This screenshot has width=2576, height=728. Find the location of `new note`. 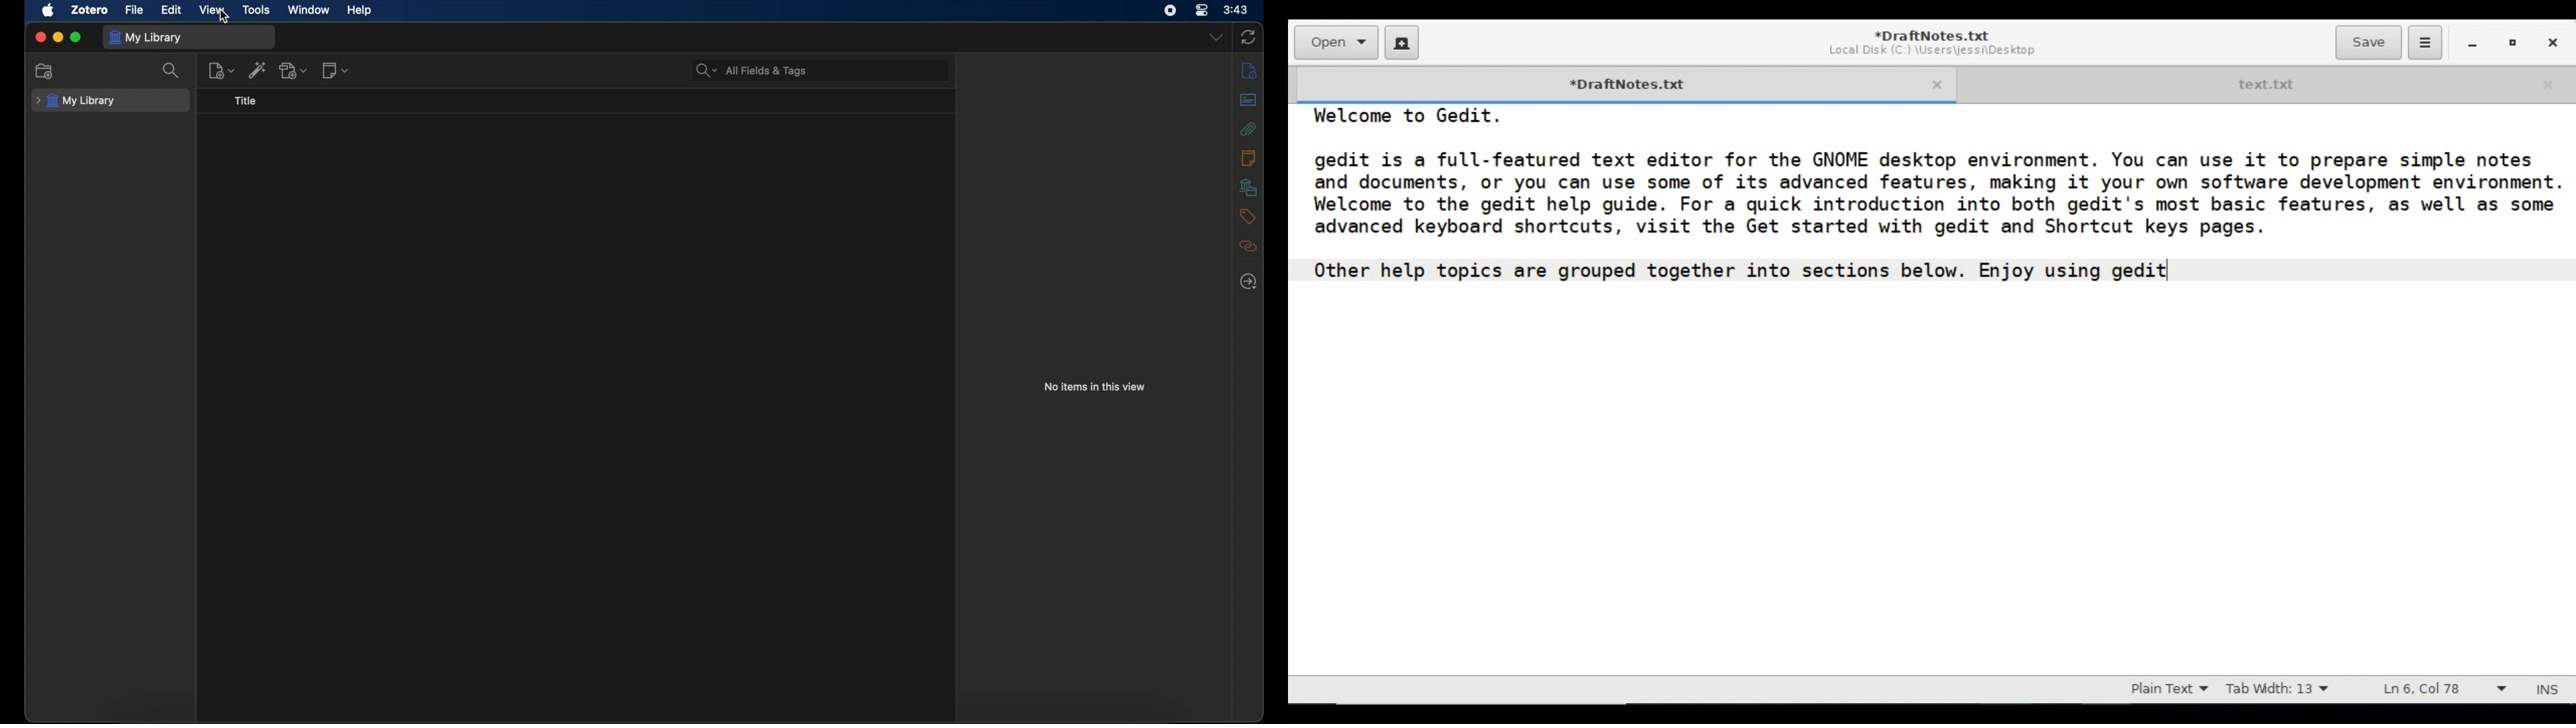

new note is located at coordinates (337, 70).